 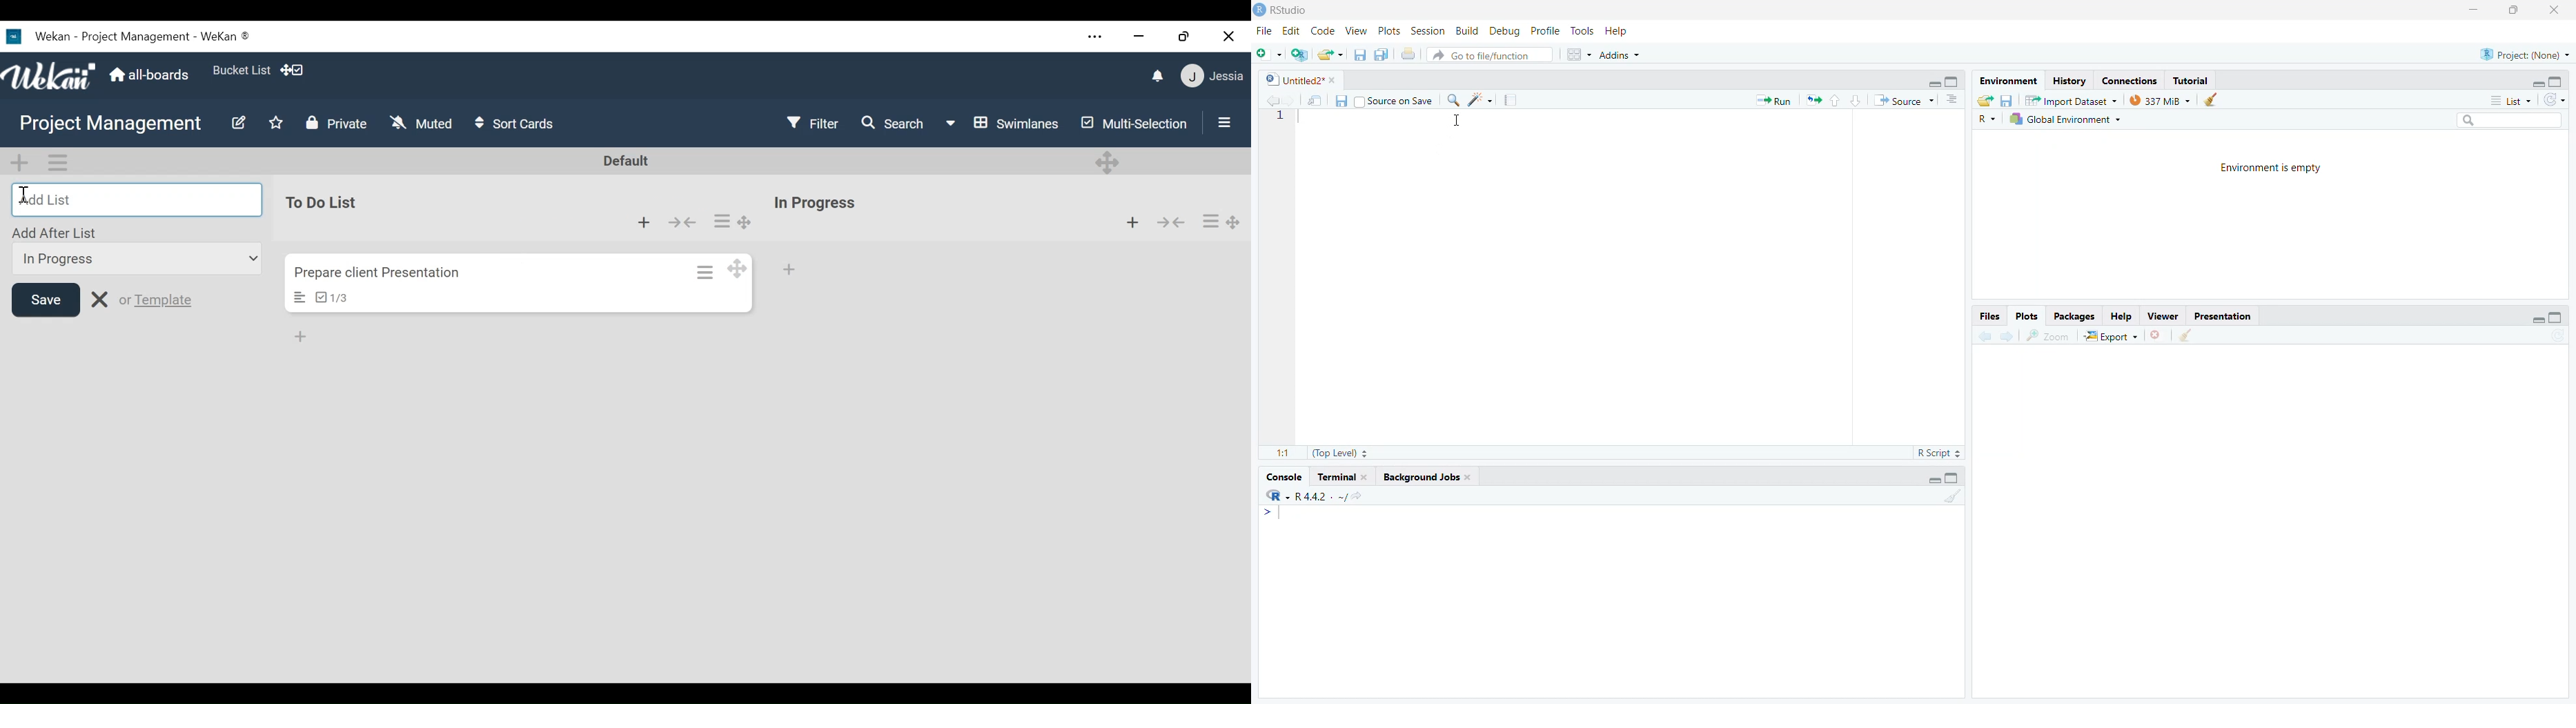 I want to click on save, so click(x=2007, y=100).